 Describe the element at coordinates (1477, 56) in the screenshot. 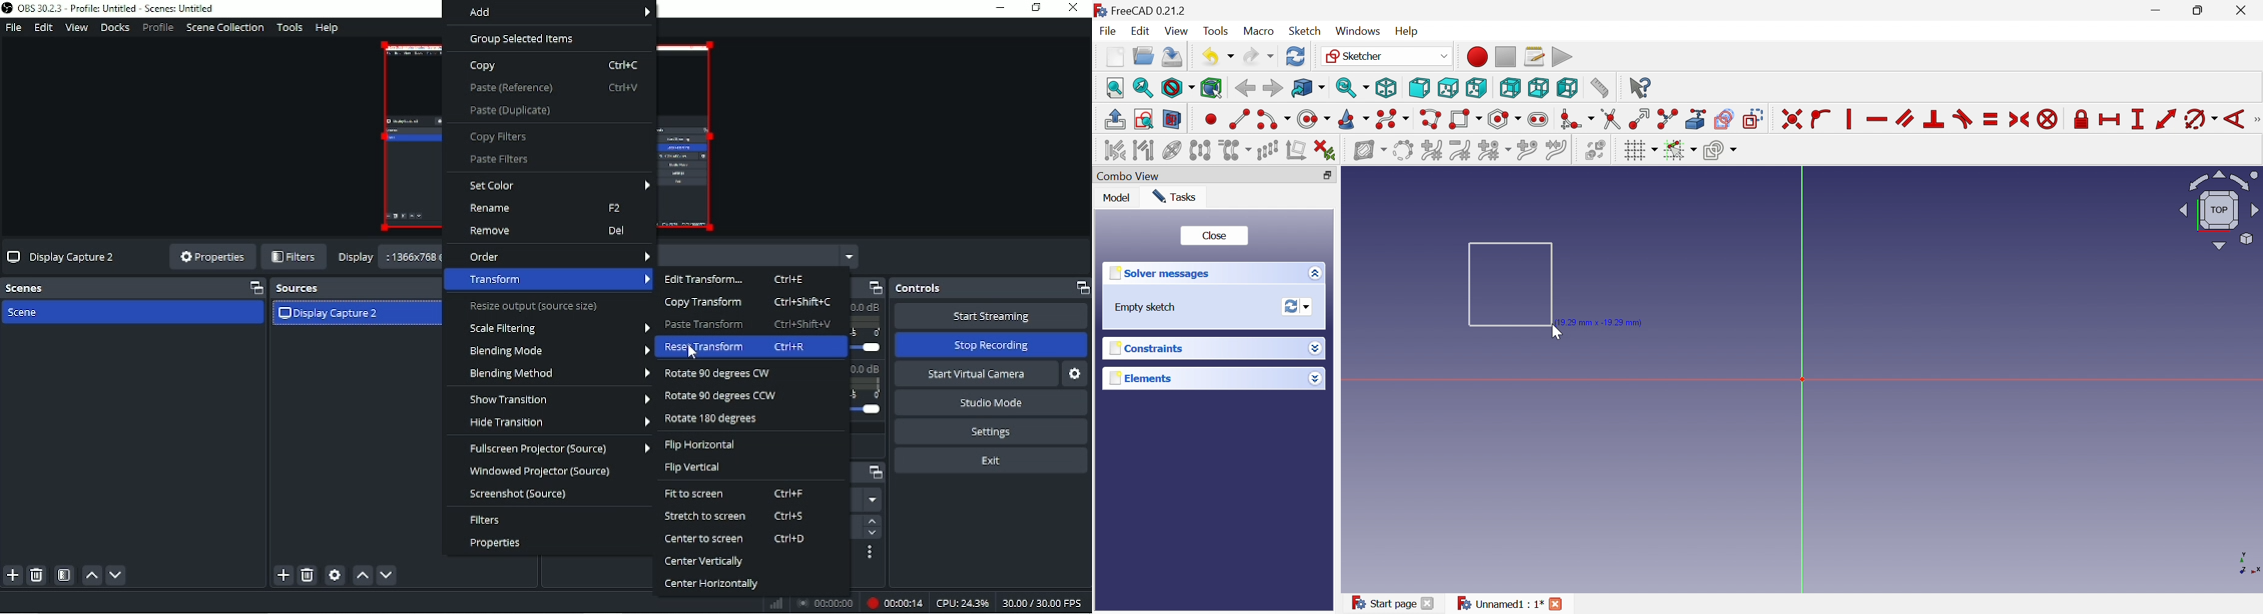

I see `Macro recording...` at that location.